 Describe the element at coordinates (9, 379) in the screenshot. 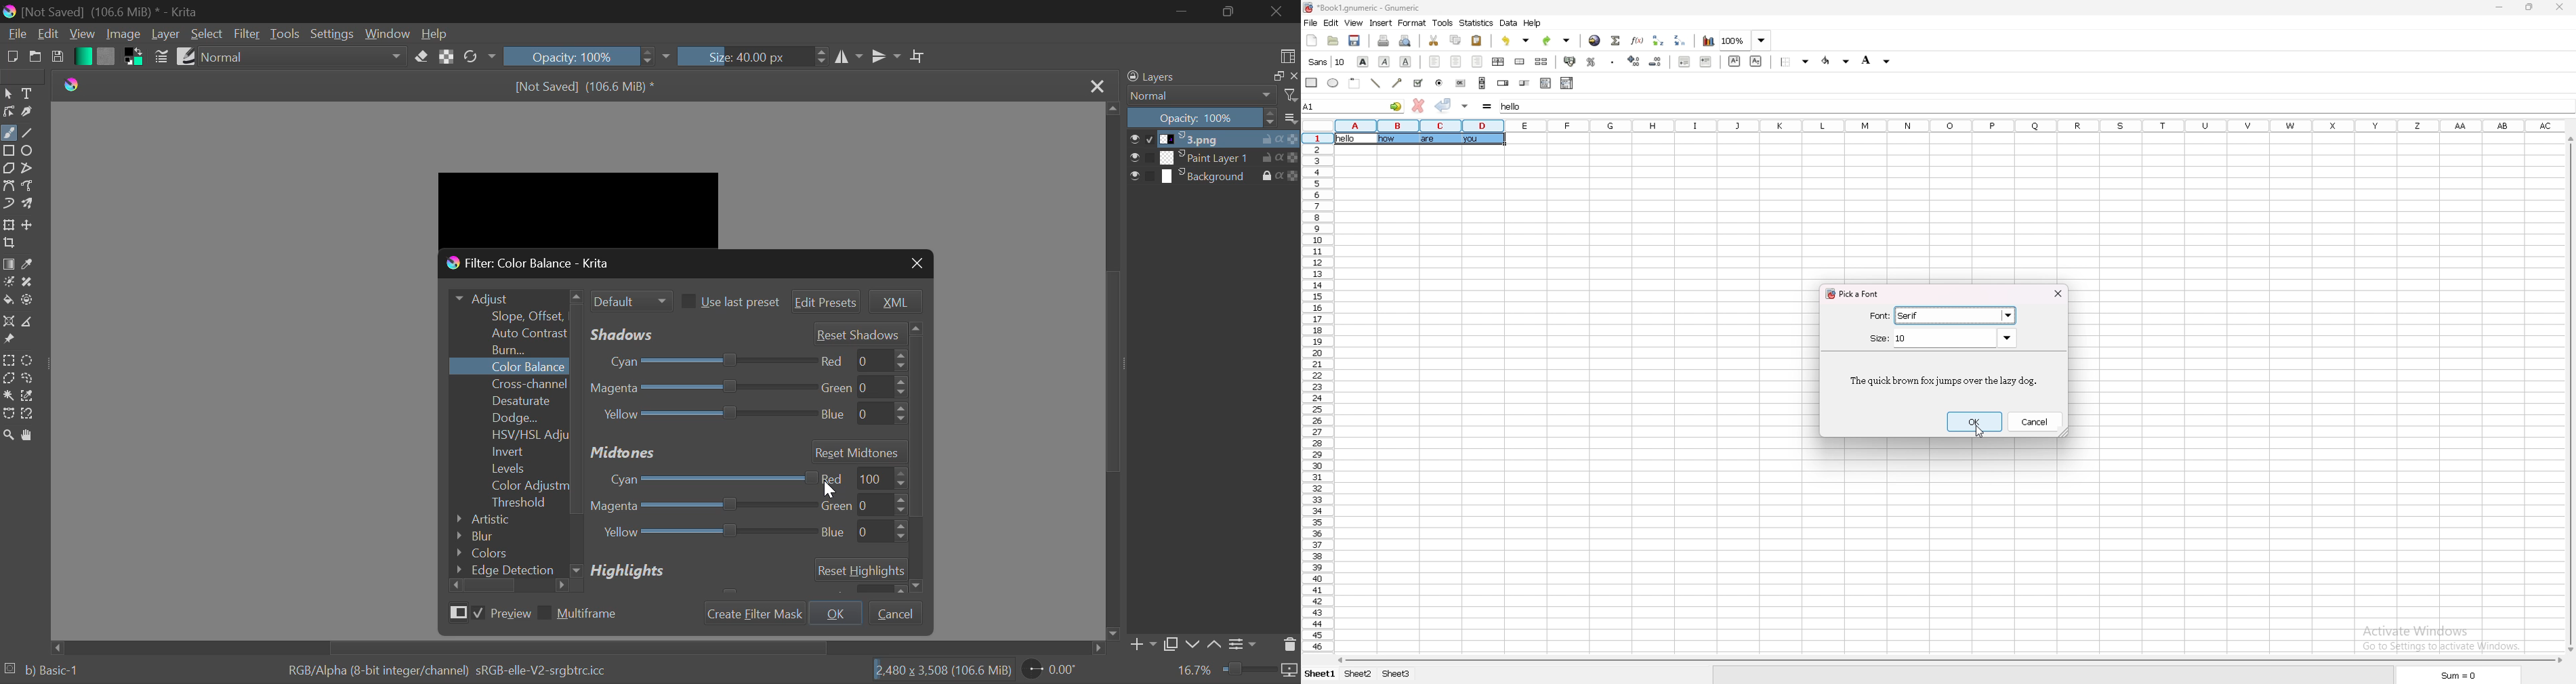

I see `Polygon Selection` at that location.